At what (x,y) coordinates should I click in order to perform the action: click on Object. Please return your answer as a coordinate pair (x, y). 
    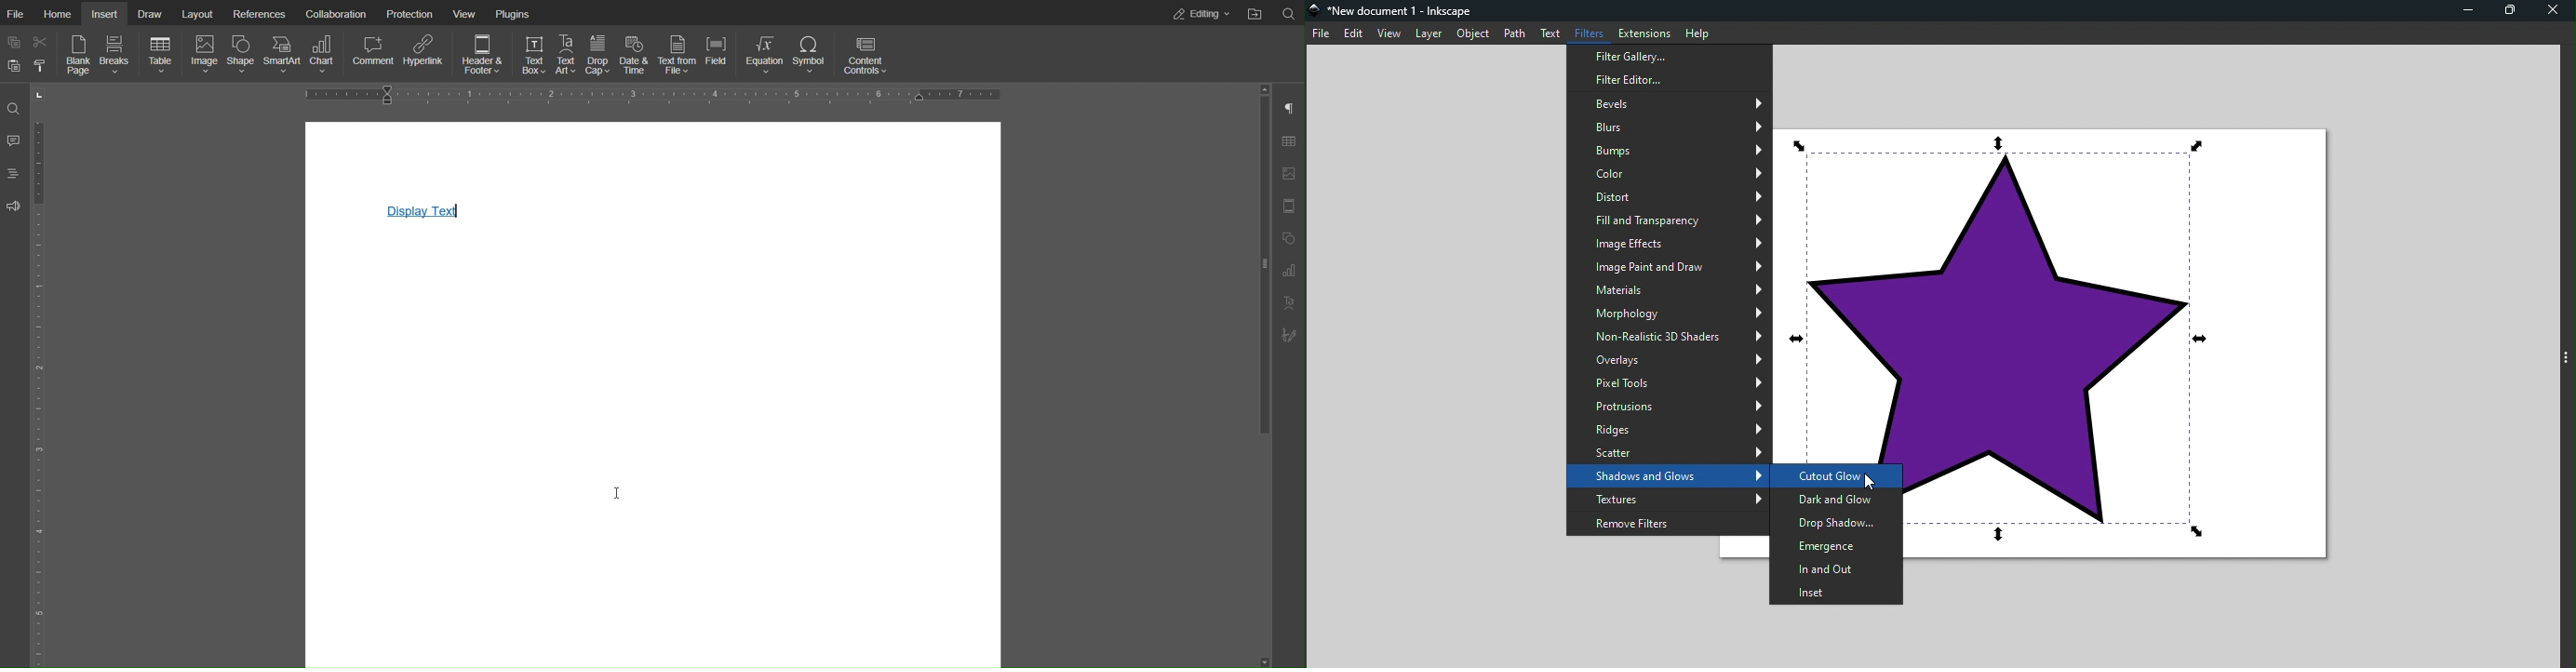
    Looking at the image, I should click on (1473, 33).